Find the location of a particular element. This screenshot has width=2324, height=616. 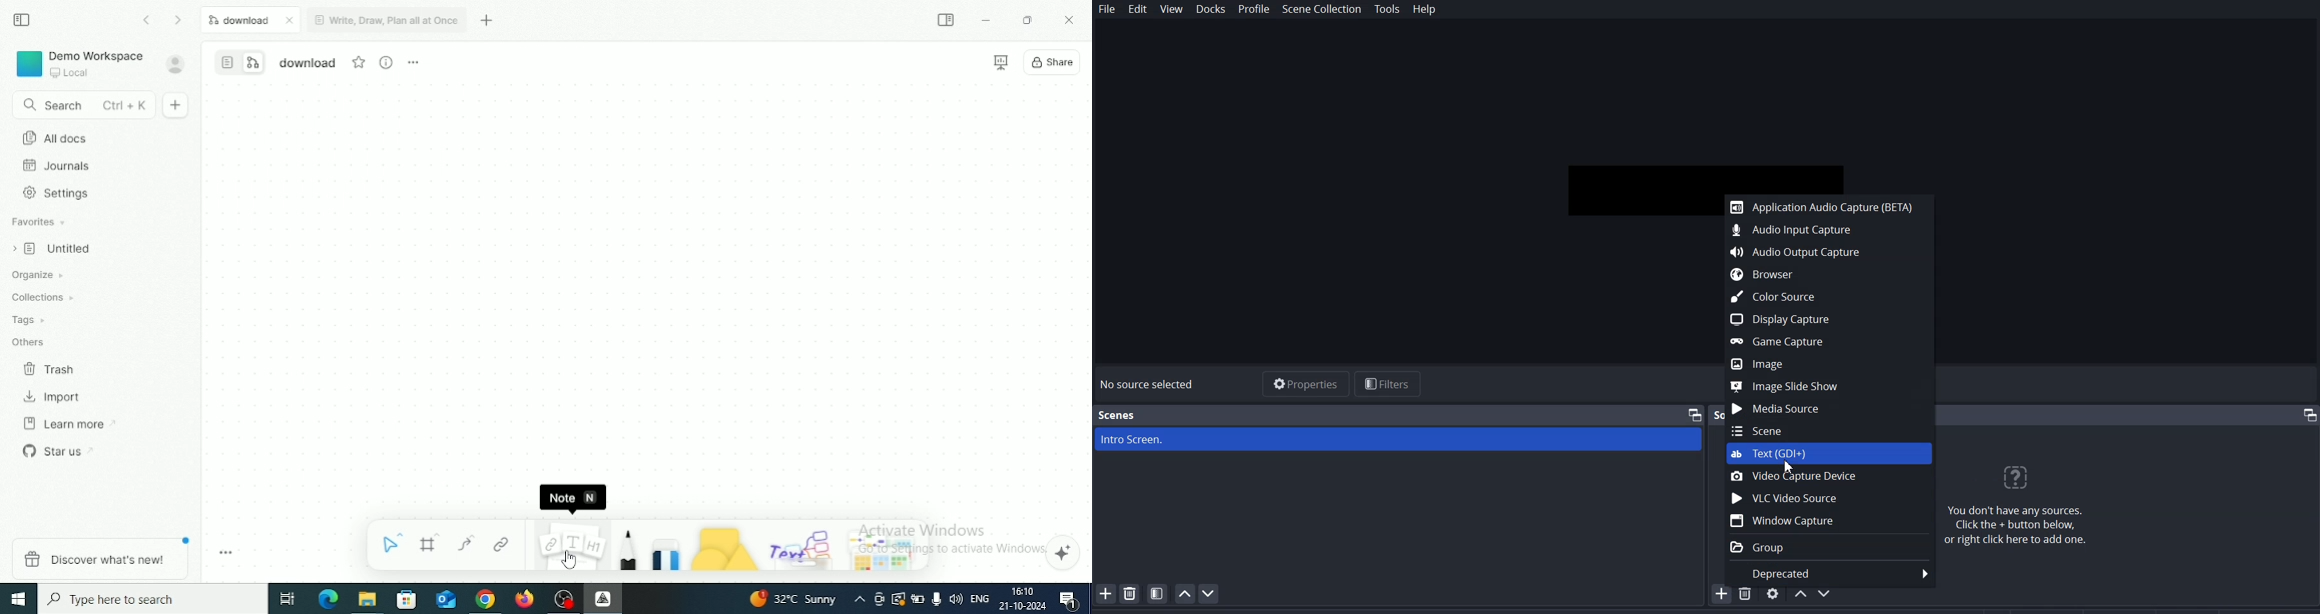

Warning is located at coordinates (1515, 1011).